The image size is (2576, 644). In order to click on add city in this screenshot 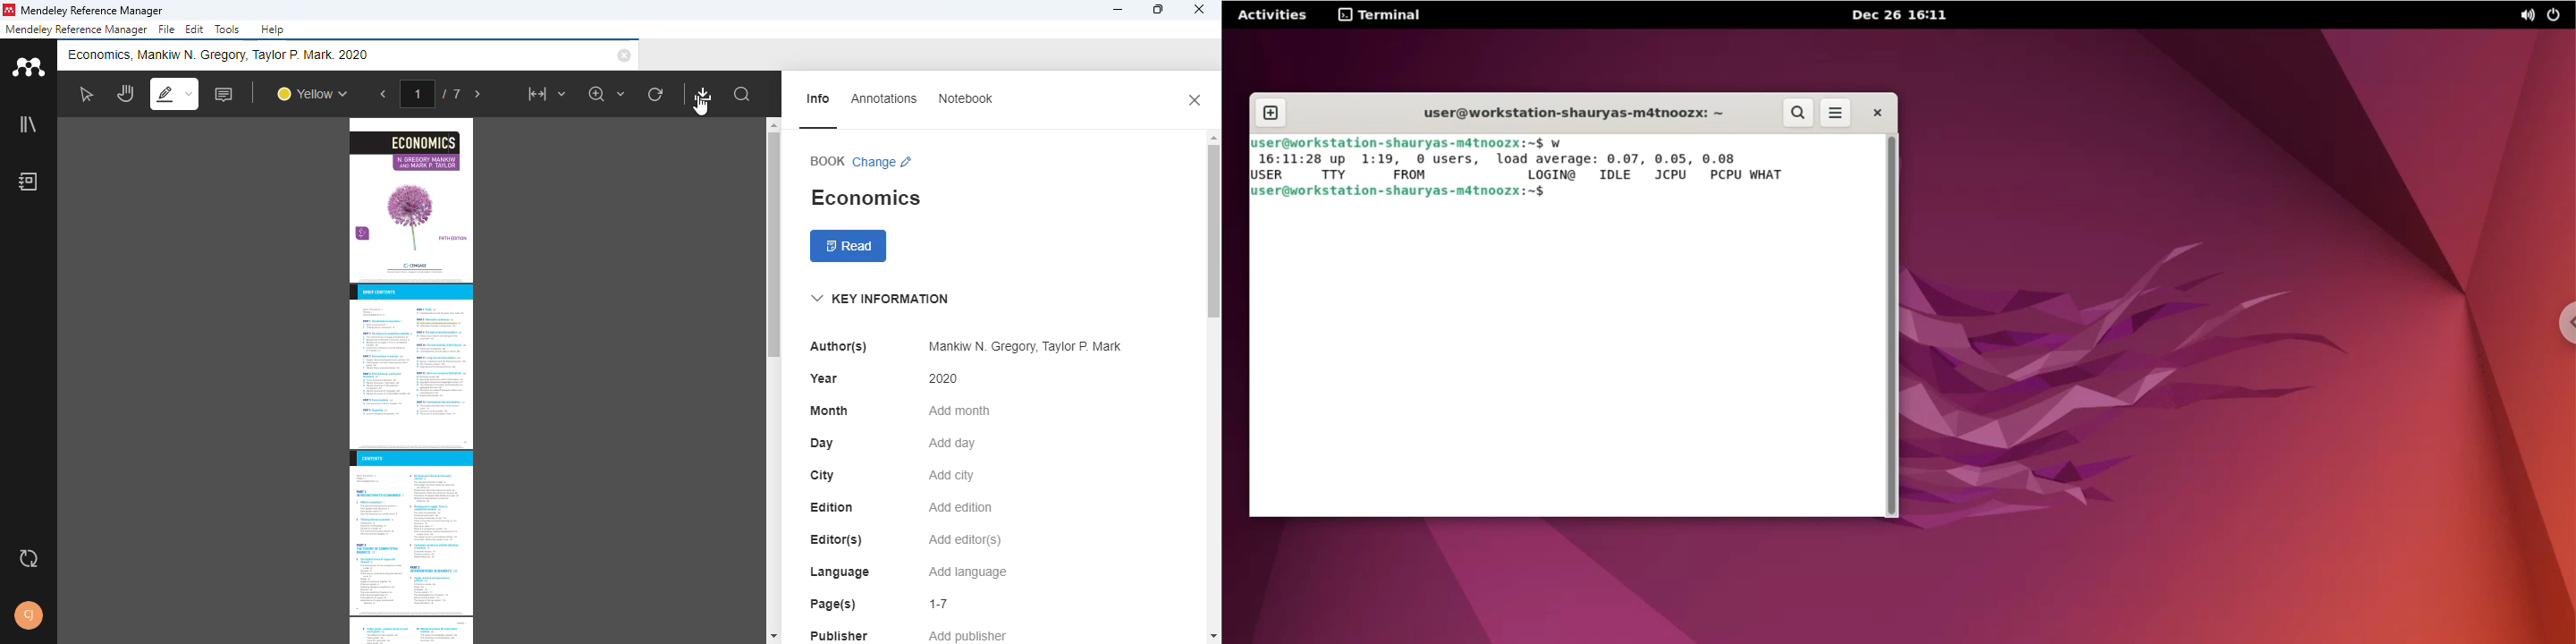, I will do `click(951, 476)`.